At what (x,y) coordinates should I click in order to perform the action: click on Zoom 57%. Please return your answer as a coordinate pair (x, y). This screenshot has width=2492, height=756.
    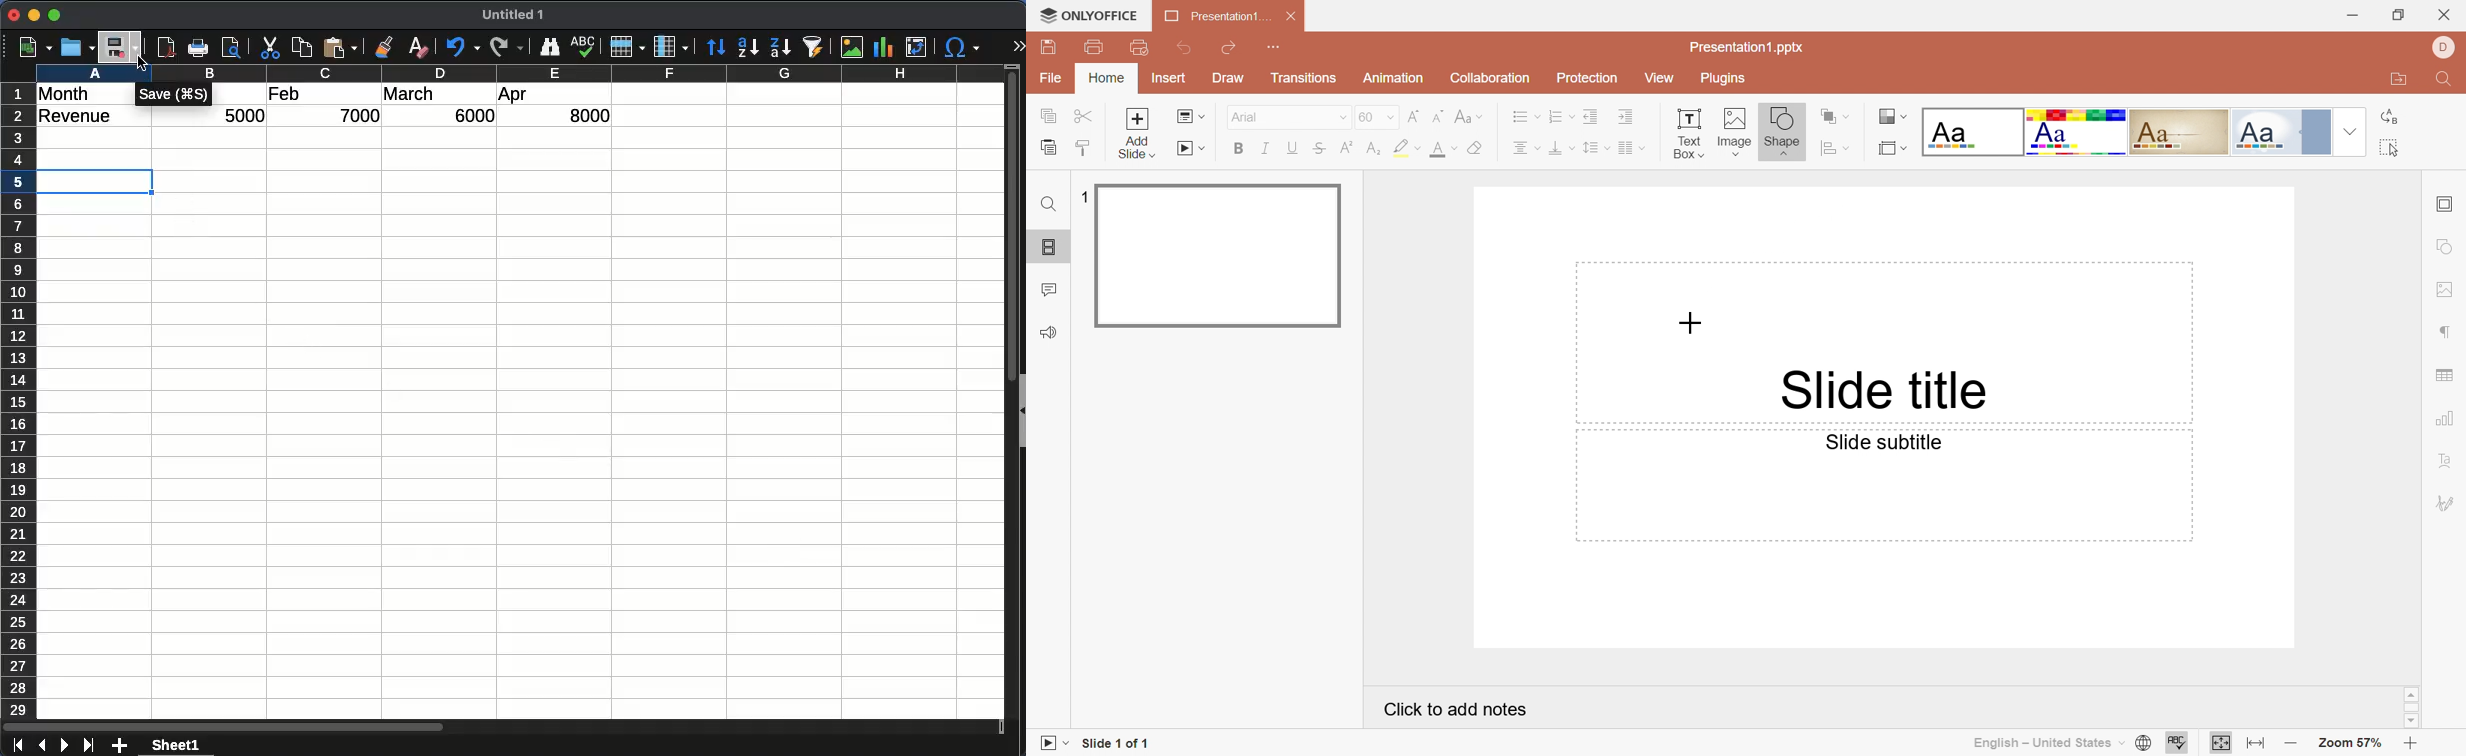
    Looking at the image, I should click on (2352, 744).